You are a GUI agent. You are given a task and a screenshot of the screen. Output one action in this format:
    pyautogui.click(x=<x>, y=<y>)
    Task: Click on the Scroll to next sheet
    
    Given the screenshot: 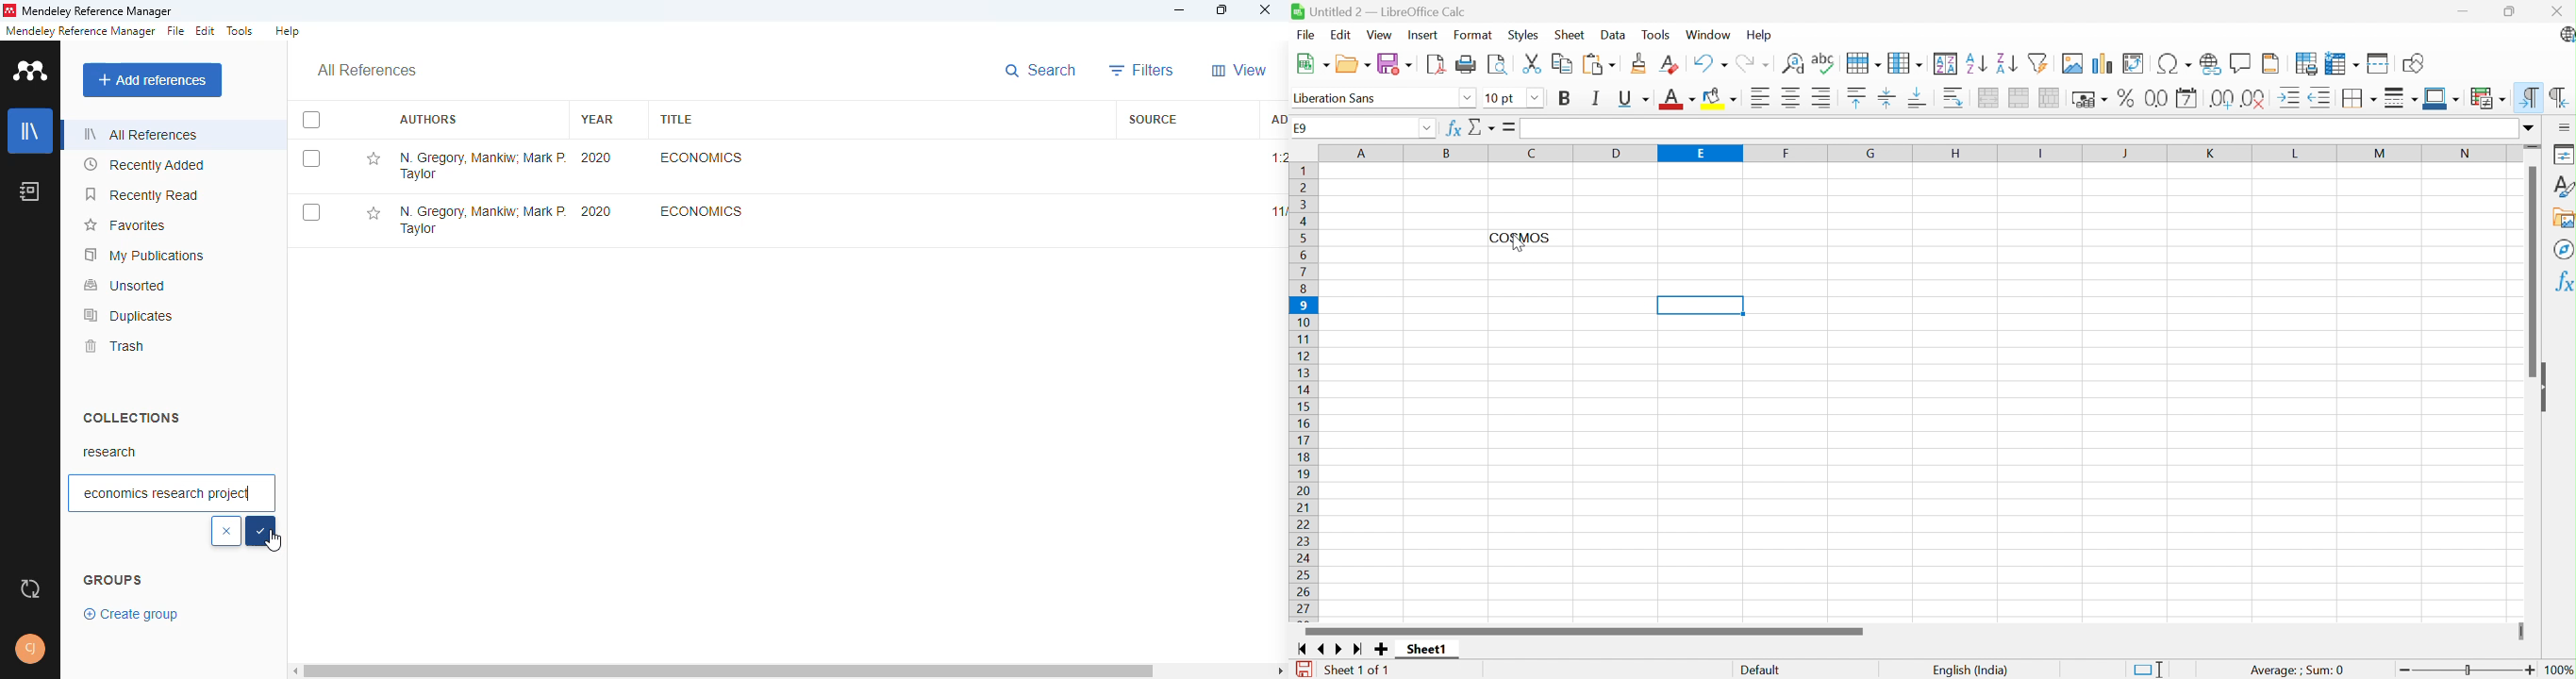 What is the action you would take?
    pyautogui.click(x=1342, y=649)
    